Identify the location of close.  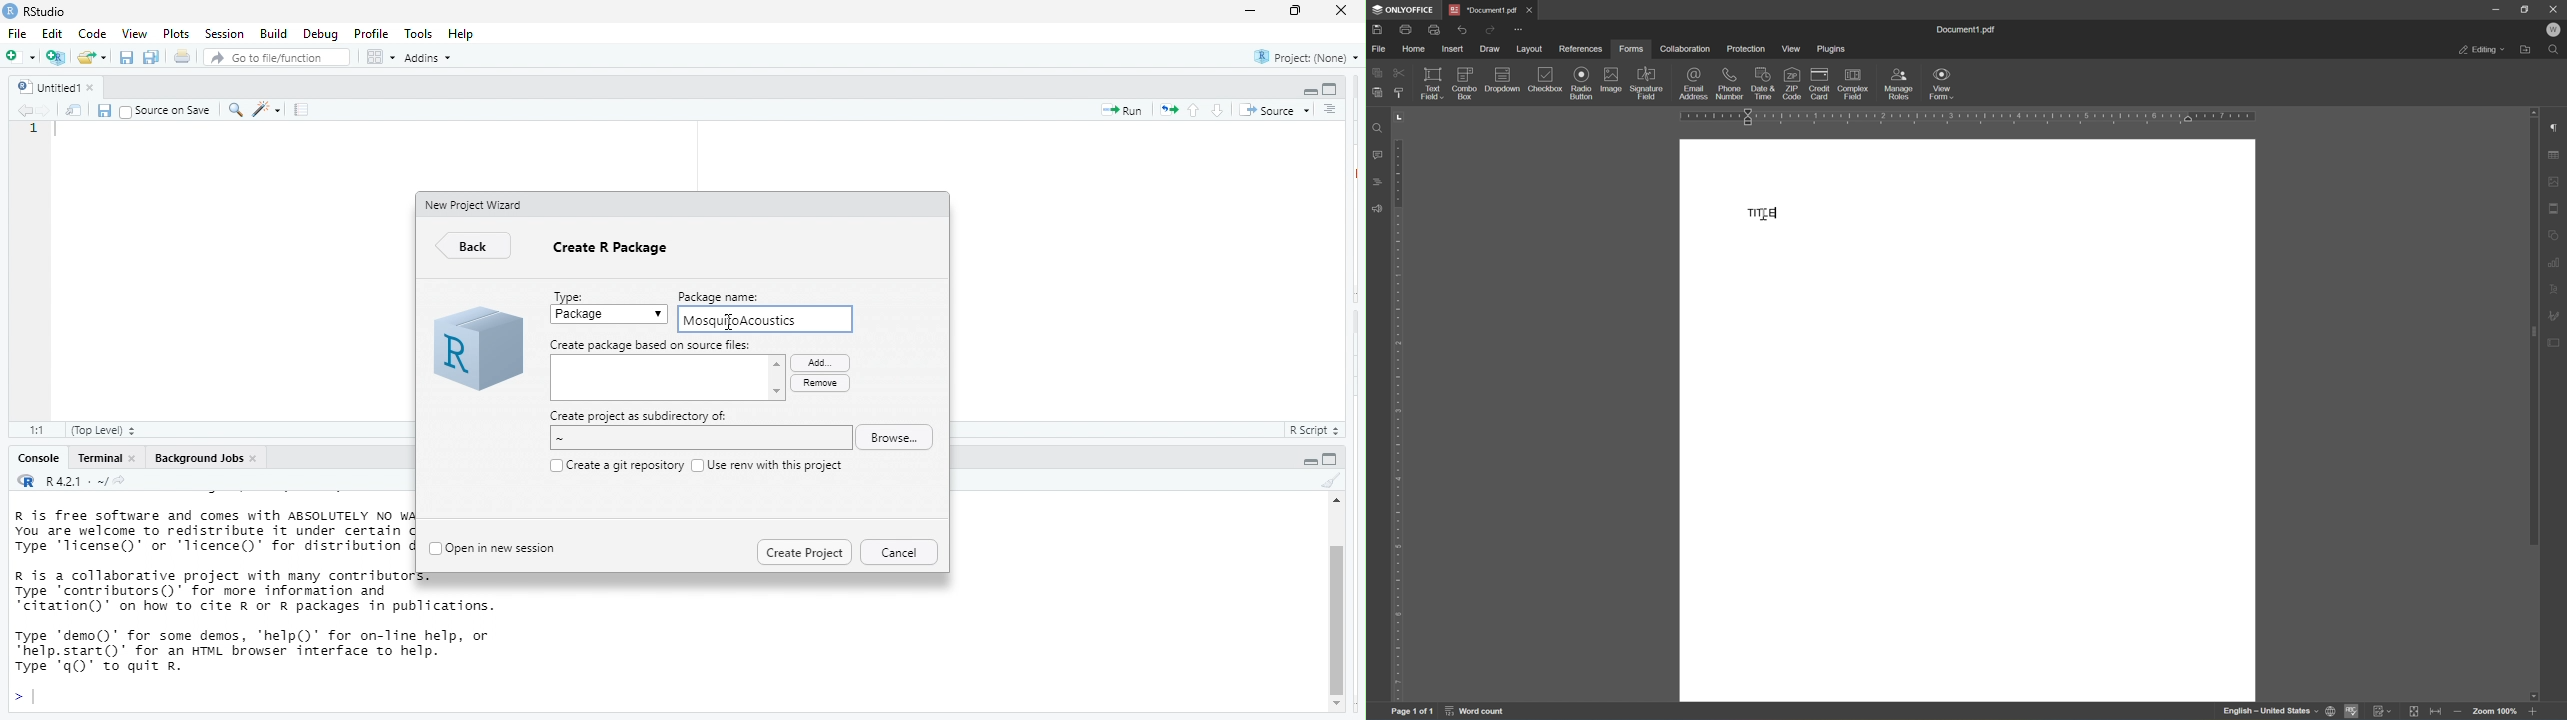
(1529, 10).